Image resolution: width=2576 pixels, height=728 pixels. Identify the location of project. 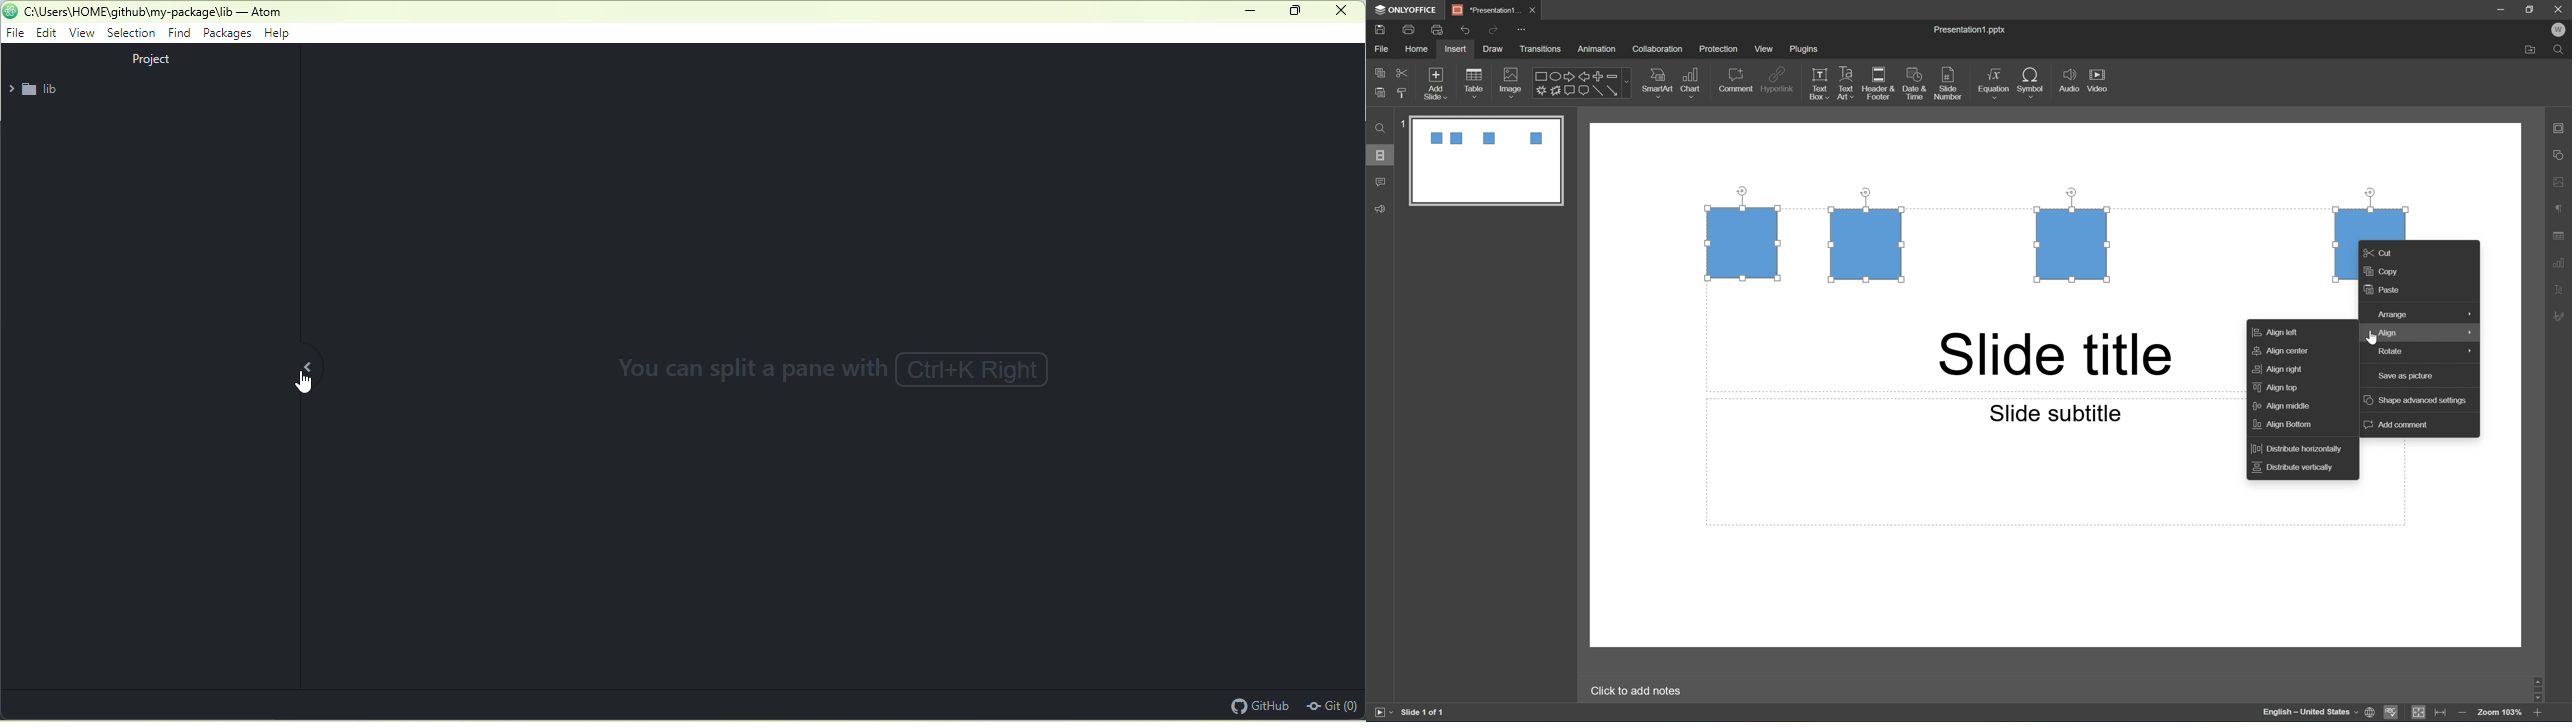
(156, 59).